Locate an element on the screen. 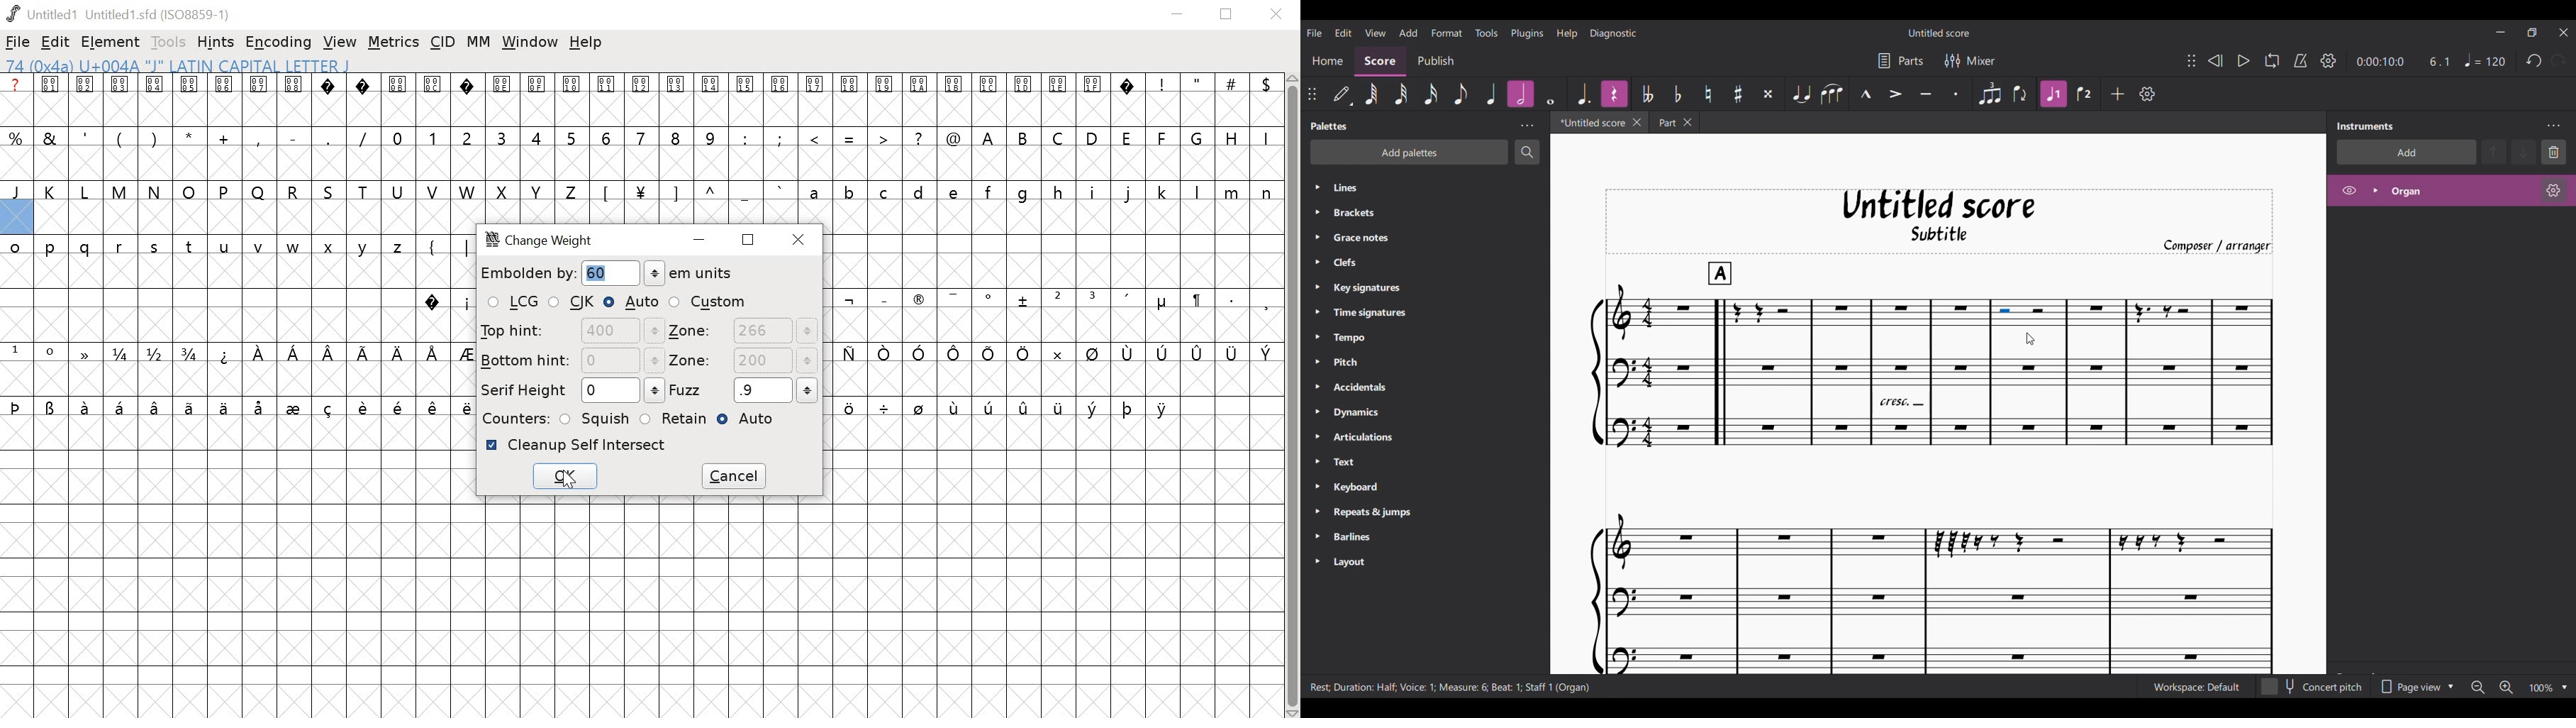 Image resolution: width=2576 pixels, height=728 pixels. Current tab, highlighted is located at coordinates (1591, 122).